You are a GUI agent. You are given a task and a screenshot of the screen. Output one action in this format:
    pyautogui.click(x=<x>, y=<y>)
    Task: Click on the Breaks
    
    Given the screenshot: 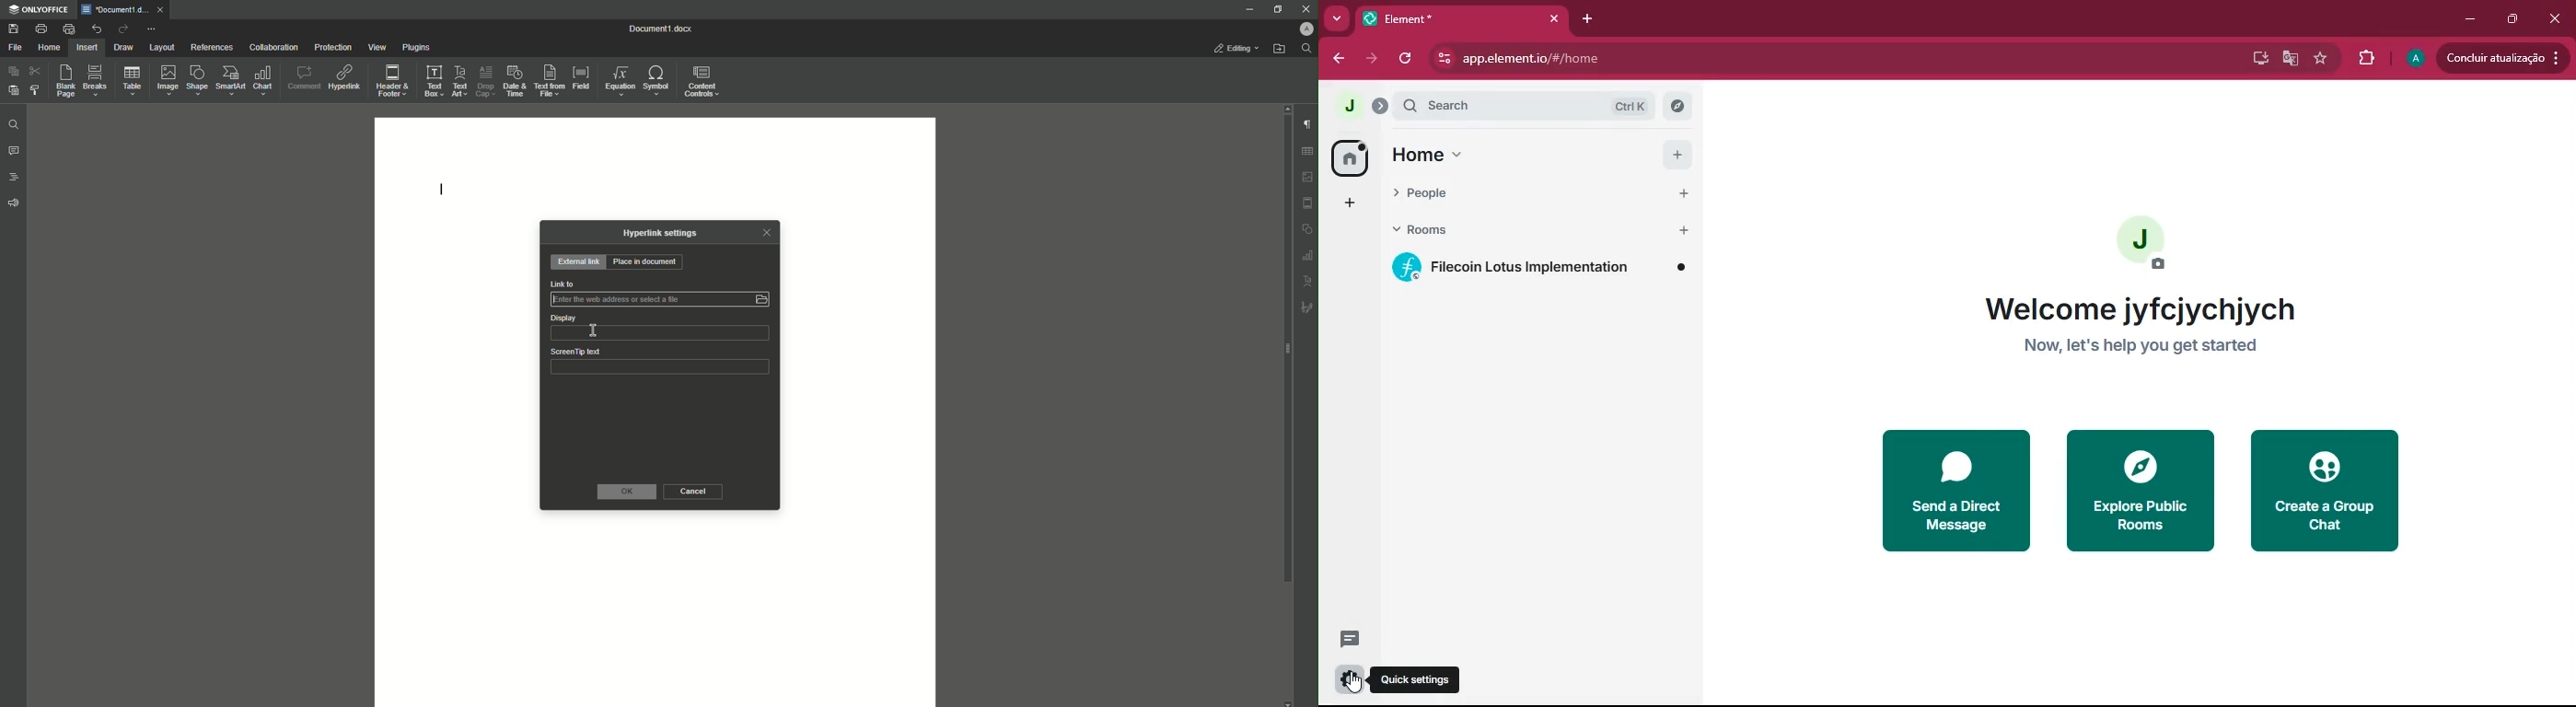 What is the action you would take?
    pyautogui.click(x=97, y=80)
    